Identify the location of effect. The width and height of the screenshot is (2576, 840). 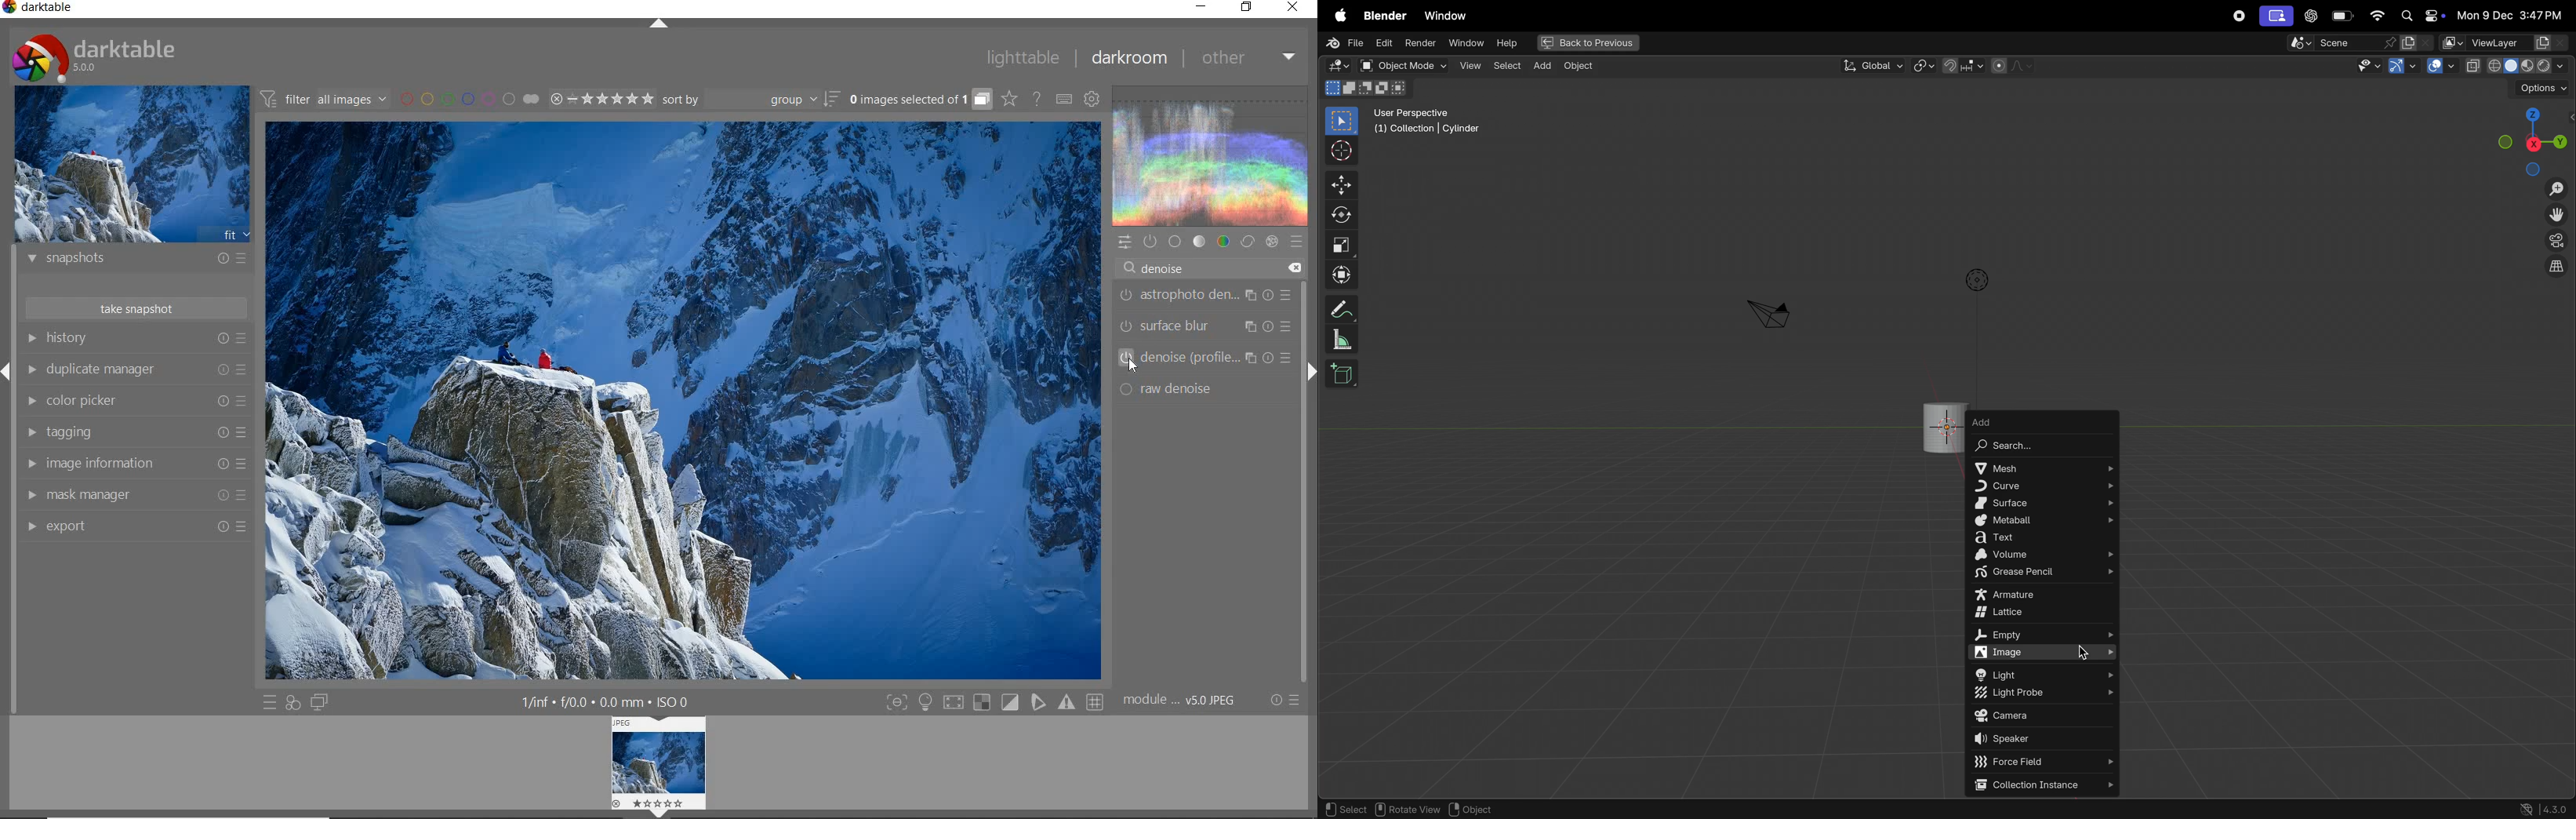
(1271, 242).